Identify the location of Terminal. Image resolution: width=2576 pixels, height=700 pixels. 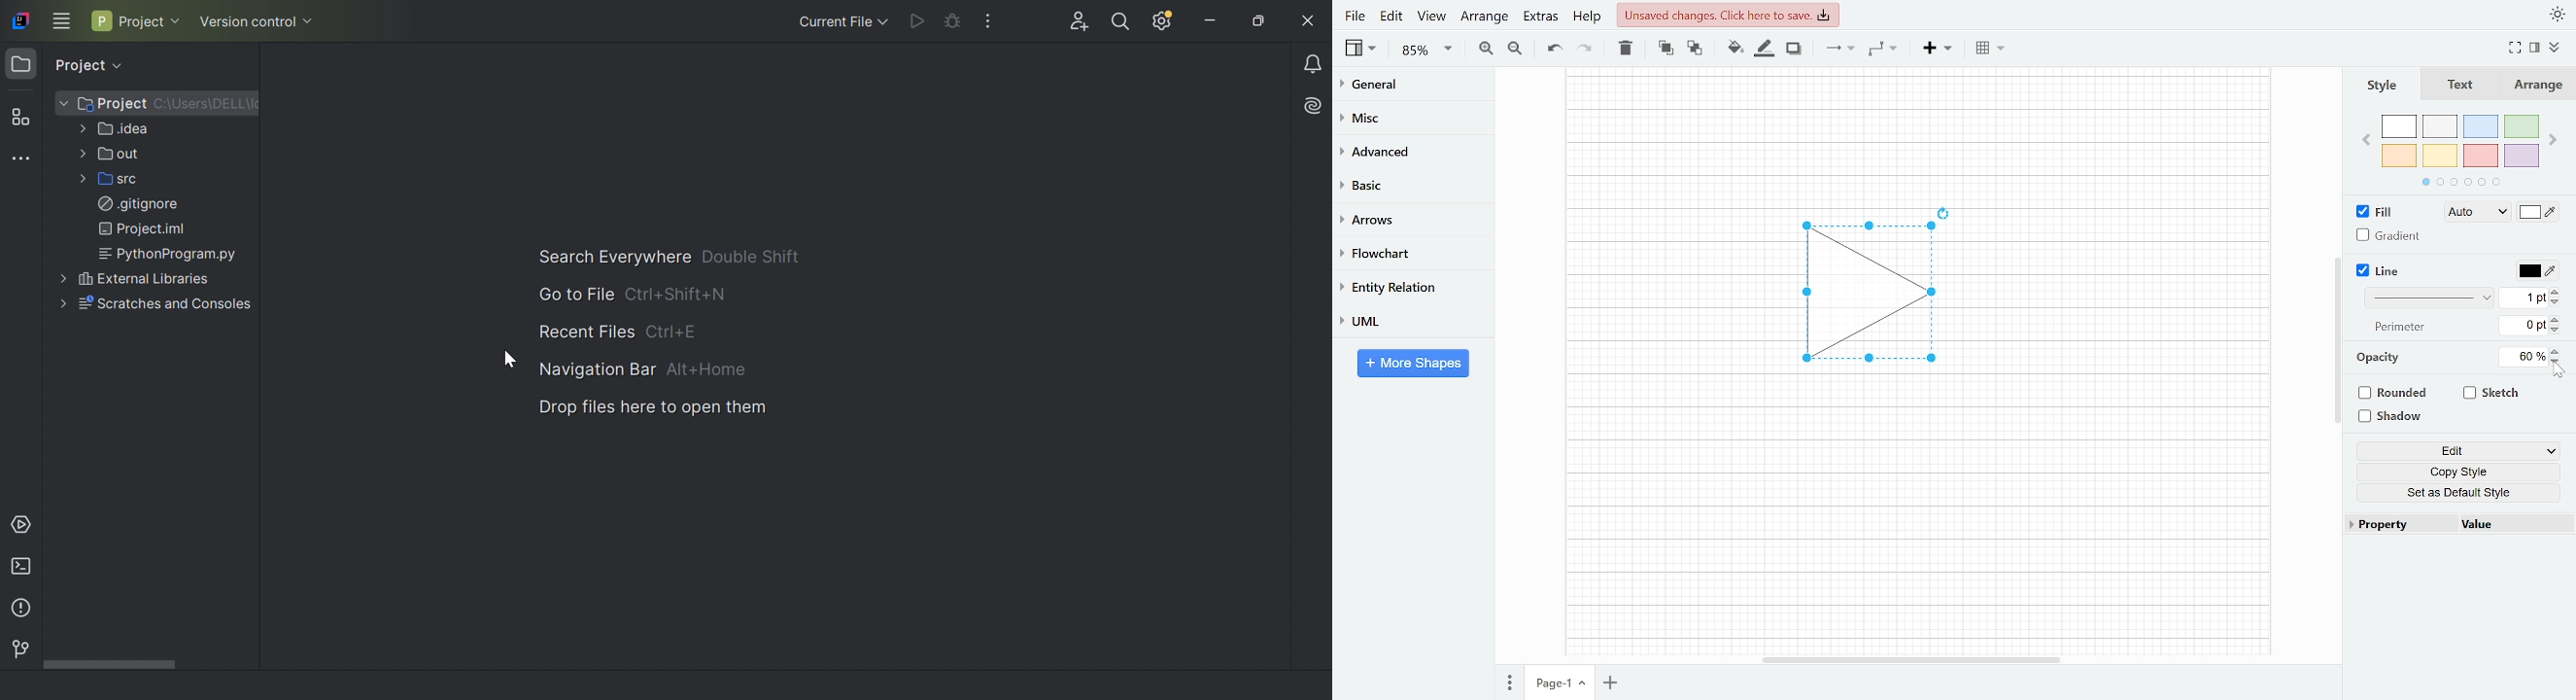
(24, 566).